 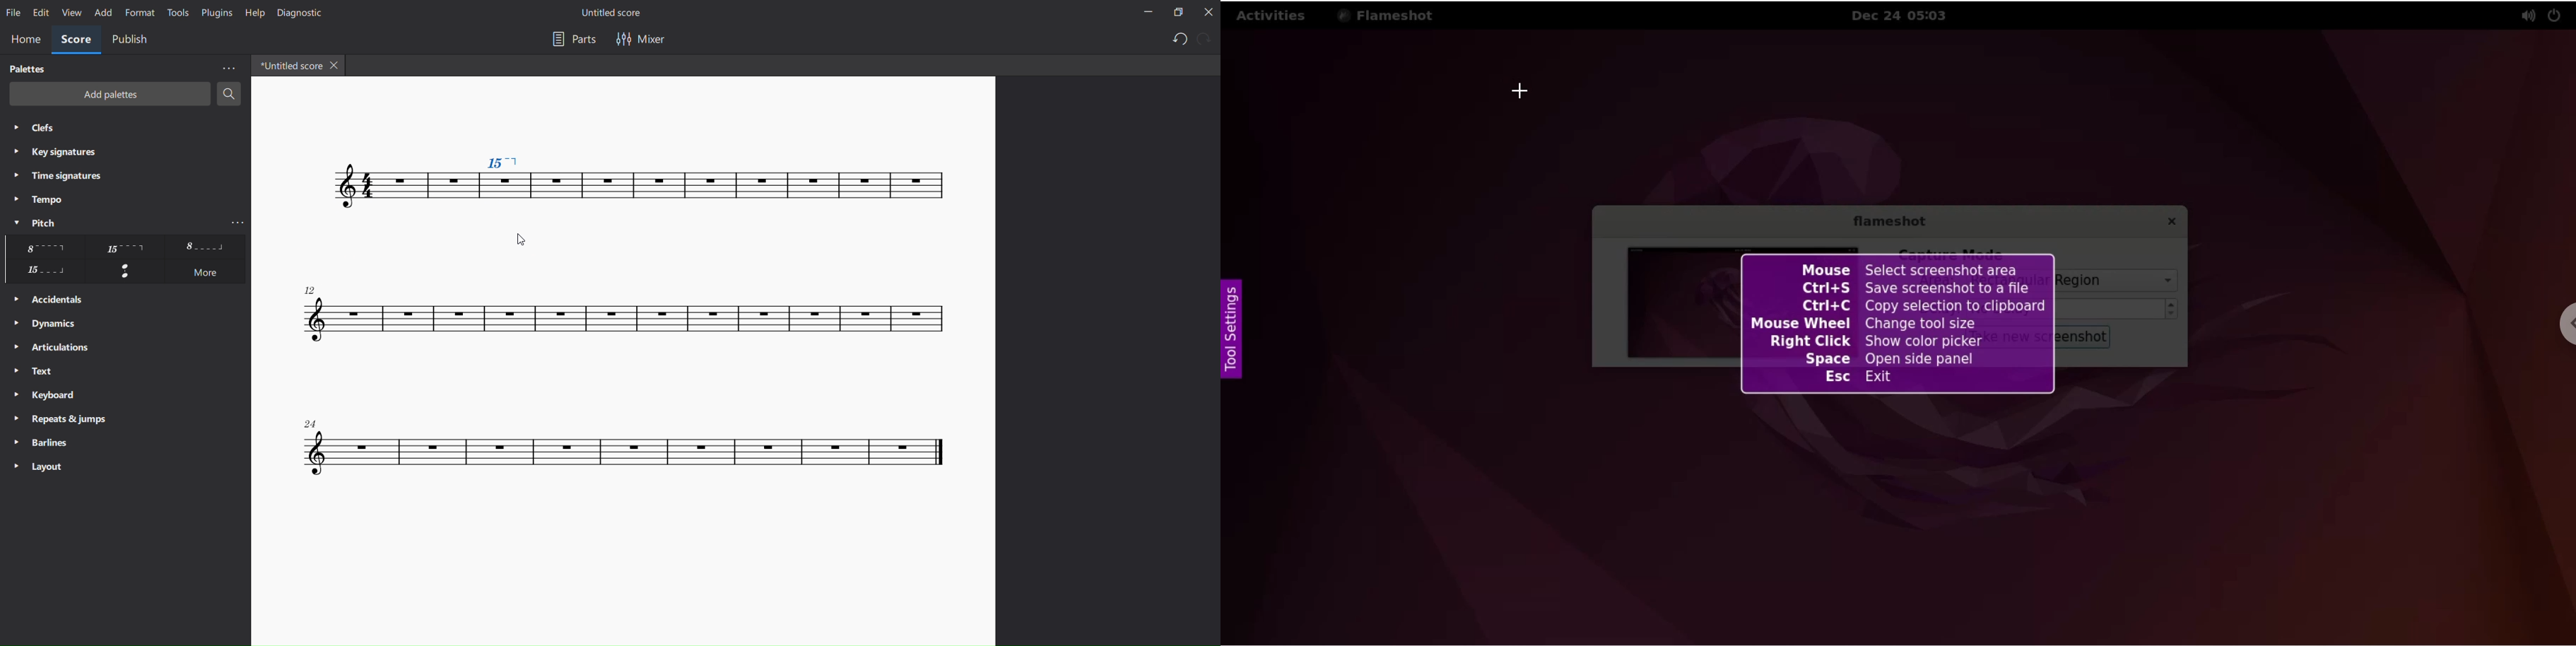 I want to click on home, so click(x=22, y=41).